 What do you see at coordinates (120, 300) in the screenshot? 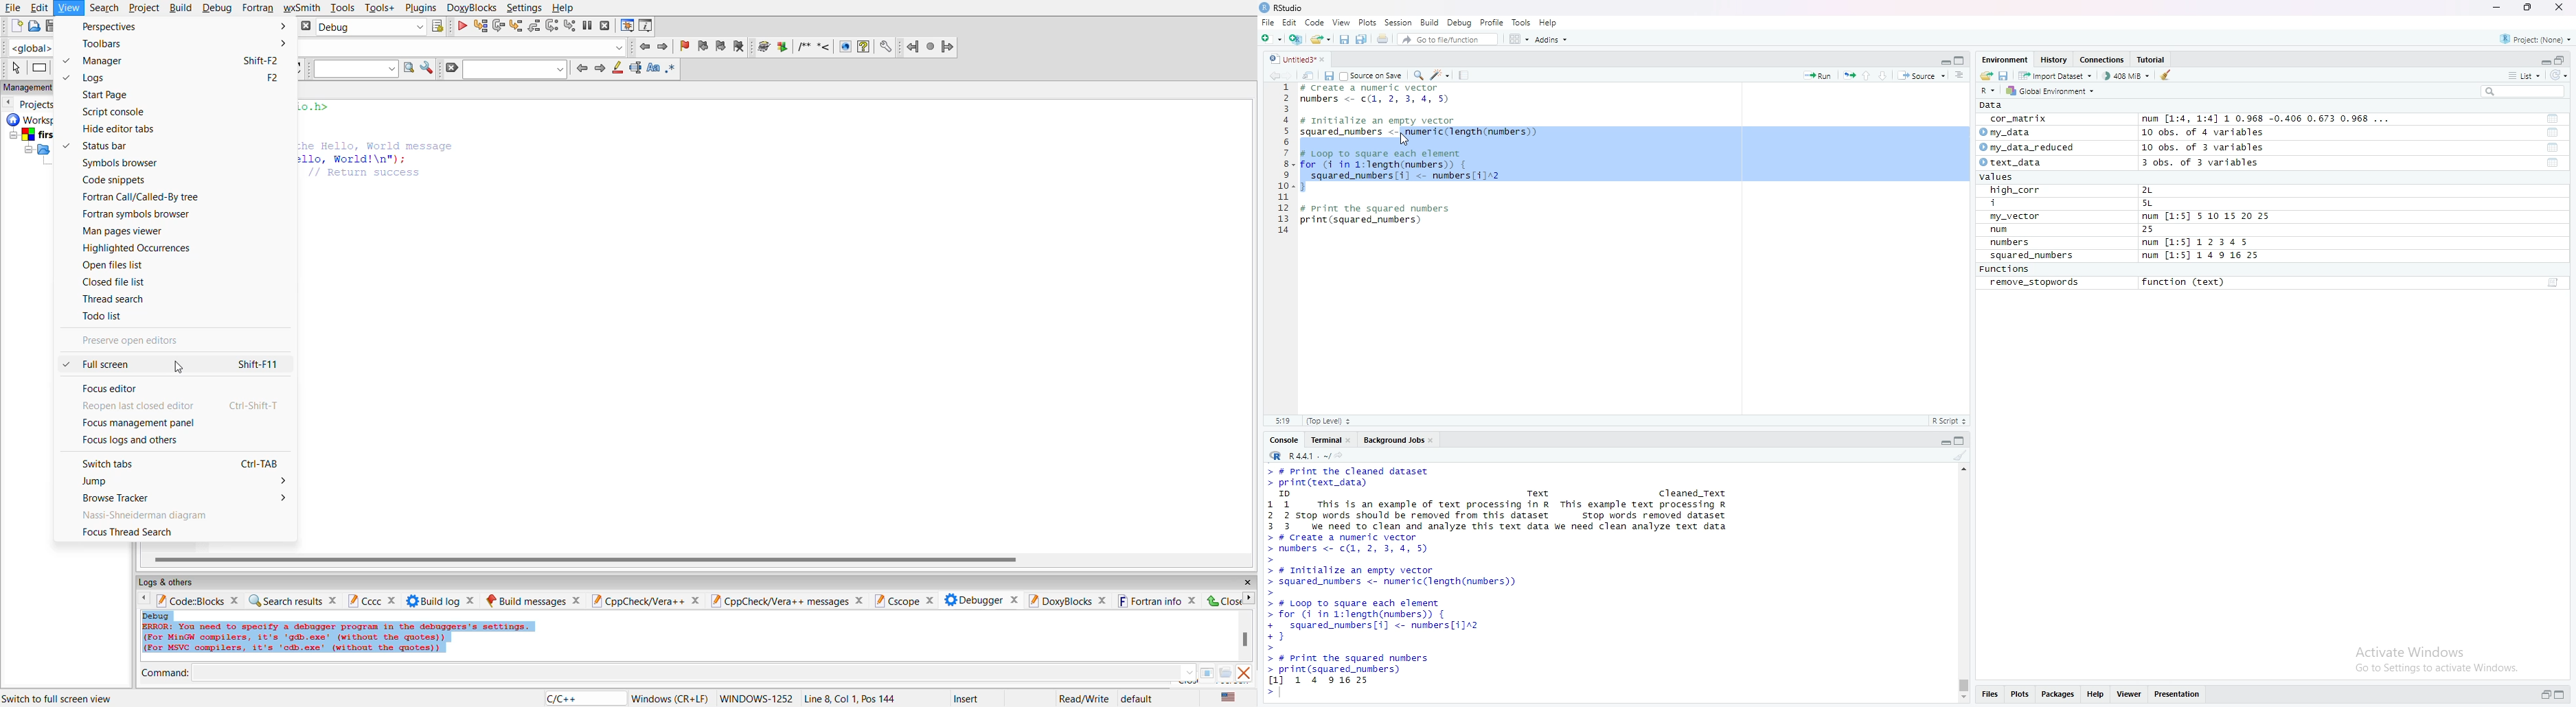
I see `thread search` at bounding box center [120, 300].